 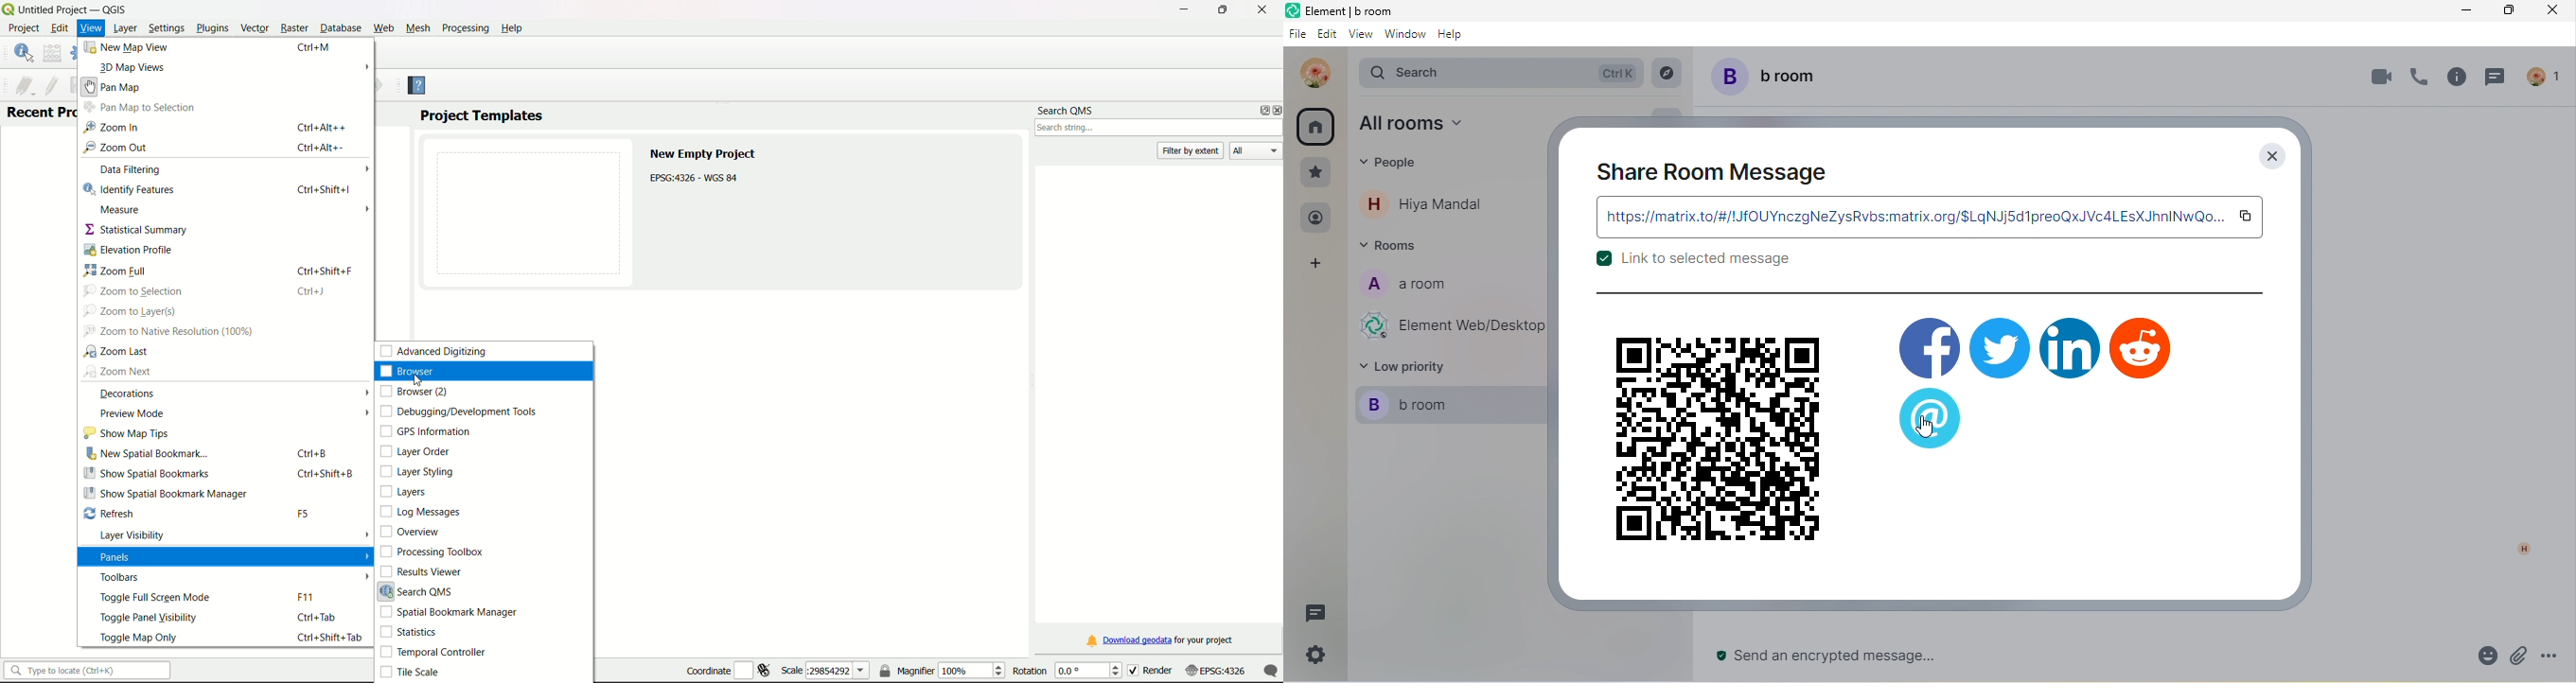 I want to click on Ctrl+J, so click(x=311, y=292).